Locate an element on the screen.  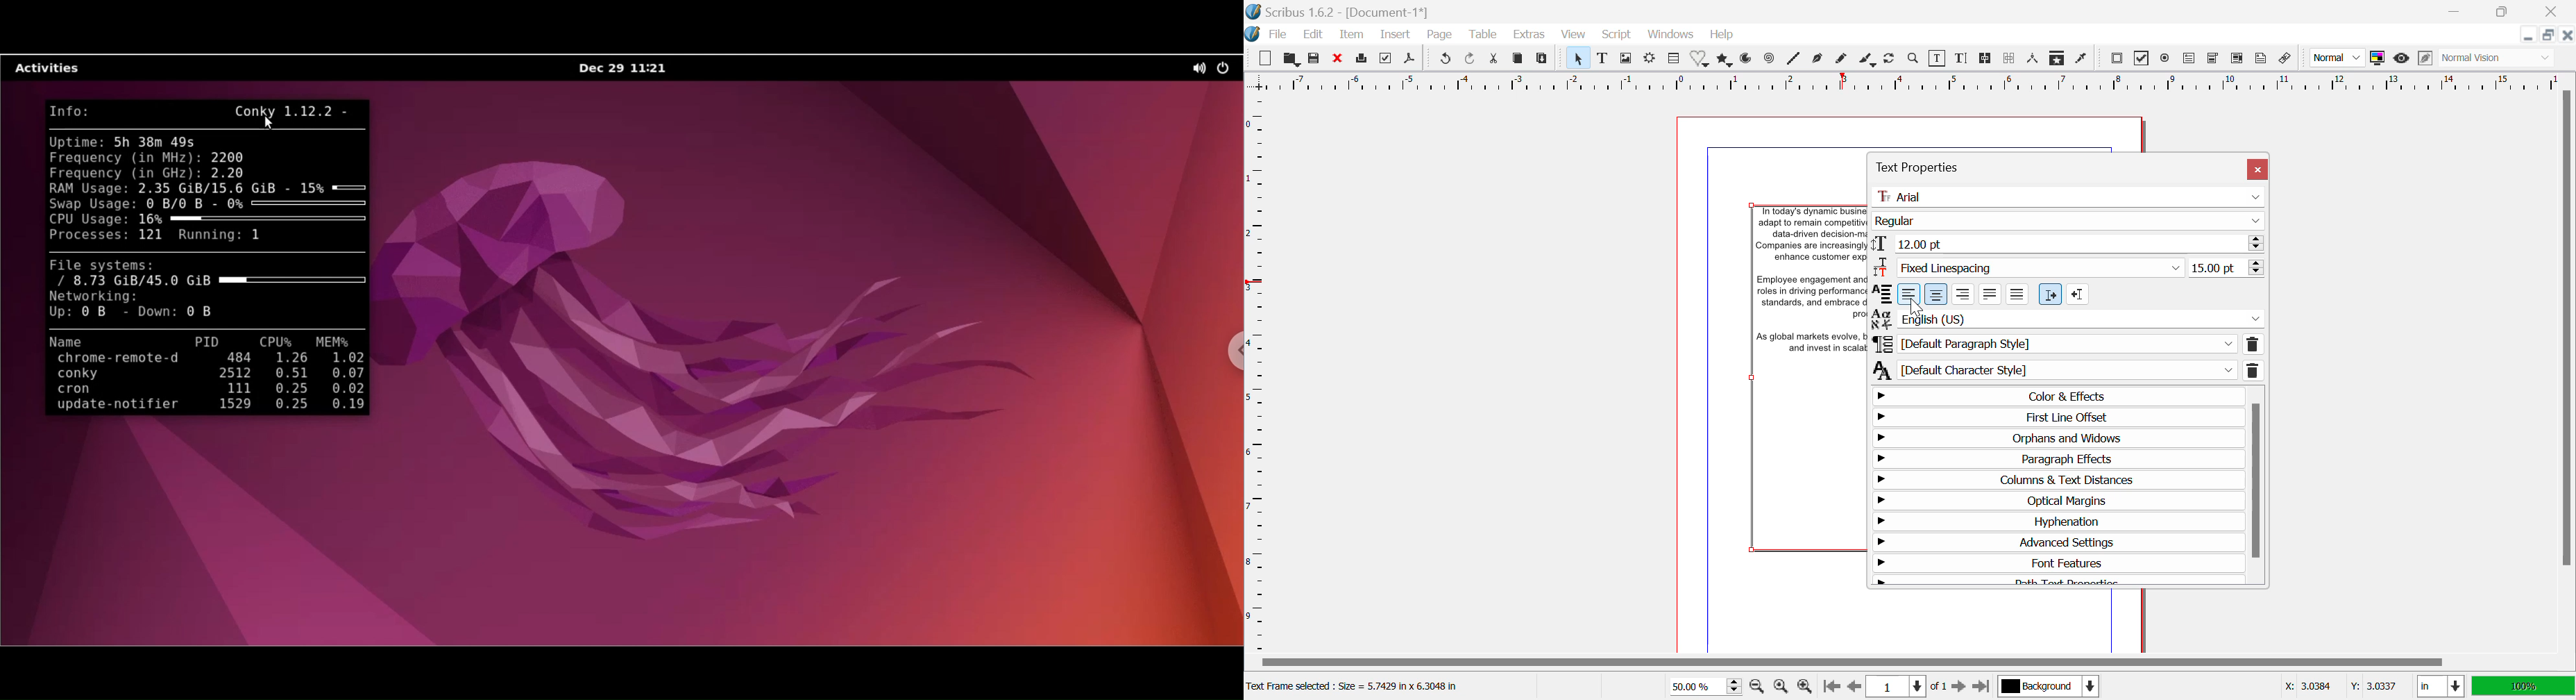
Measurements is located at coordinates (2035, 60).